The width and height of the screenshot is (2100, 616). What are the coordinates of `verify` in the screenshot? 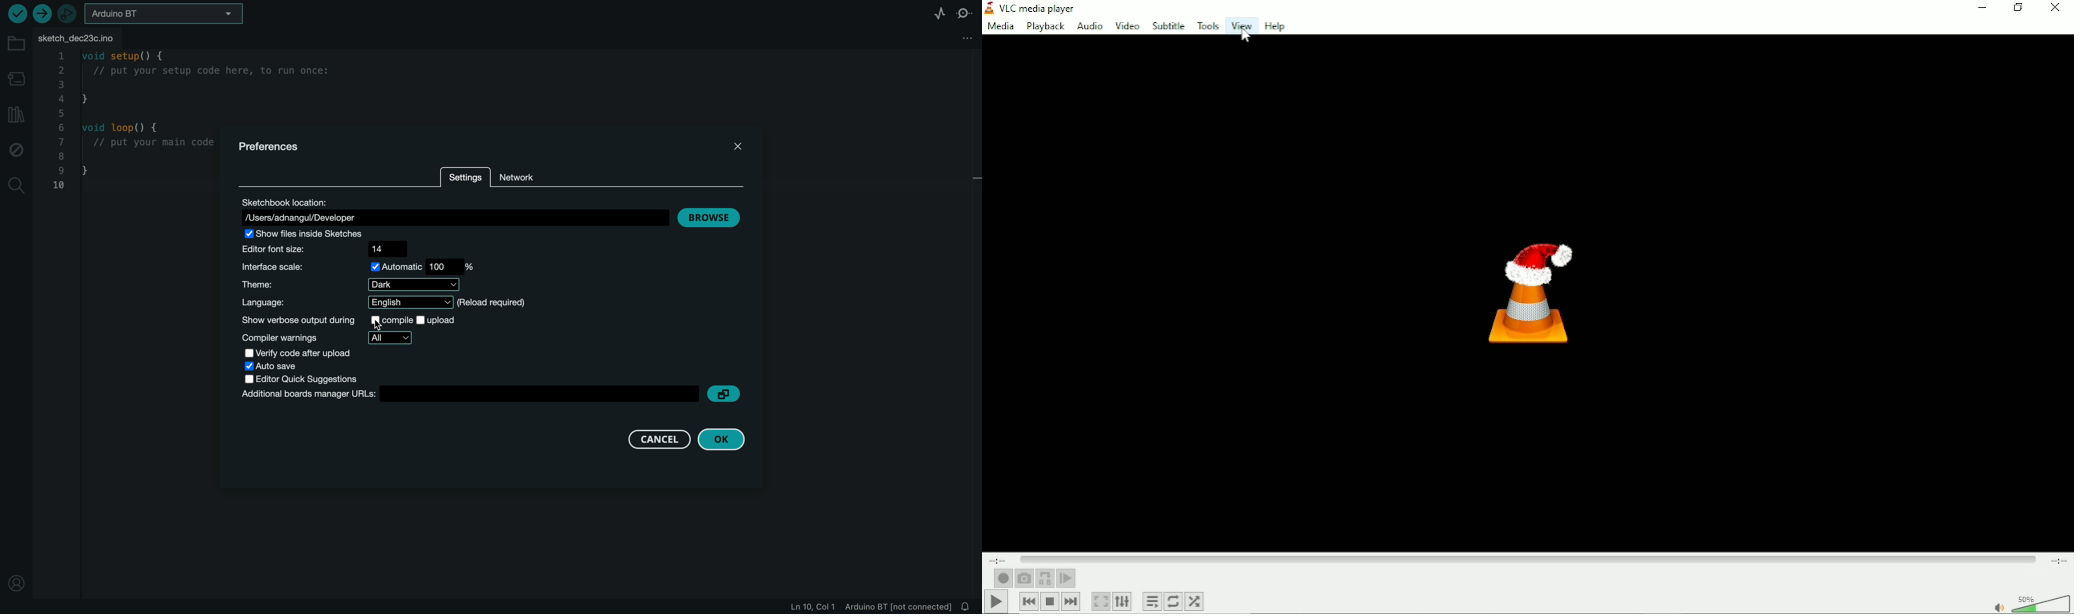 It's located at (16, 13).